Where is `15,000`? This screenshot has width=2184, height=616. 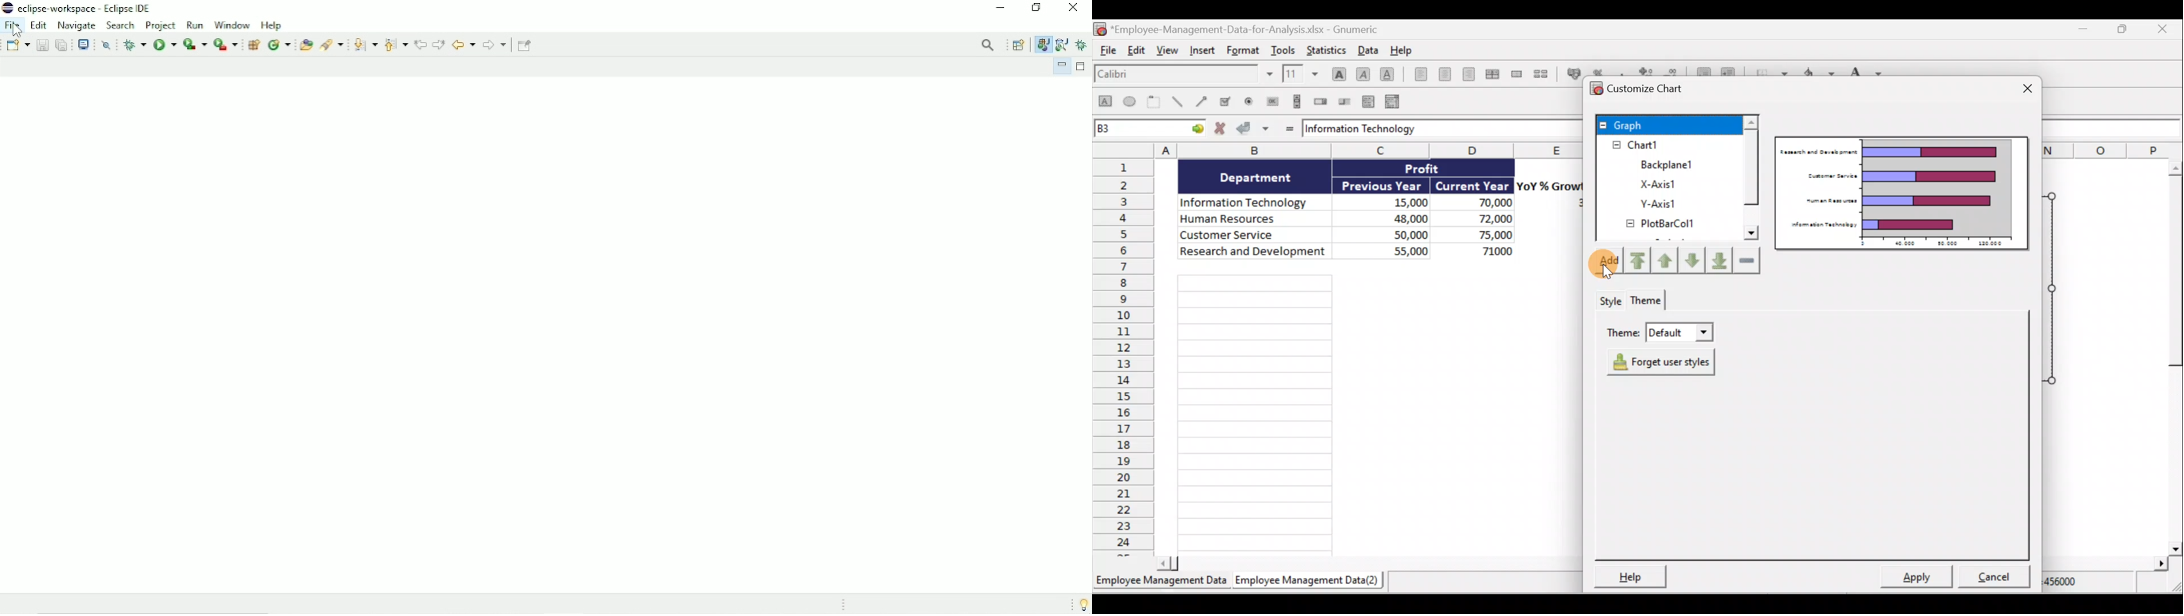 15,000 is located at coordinates (1401, 201).